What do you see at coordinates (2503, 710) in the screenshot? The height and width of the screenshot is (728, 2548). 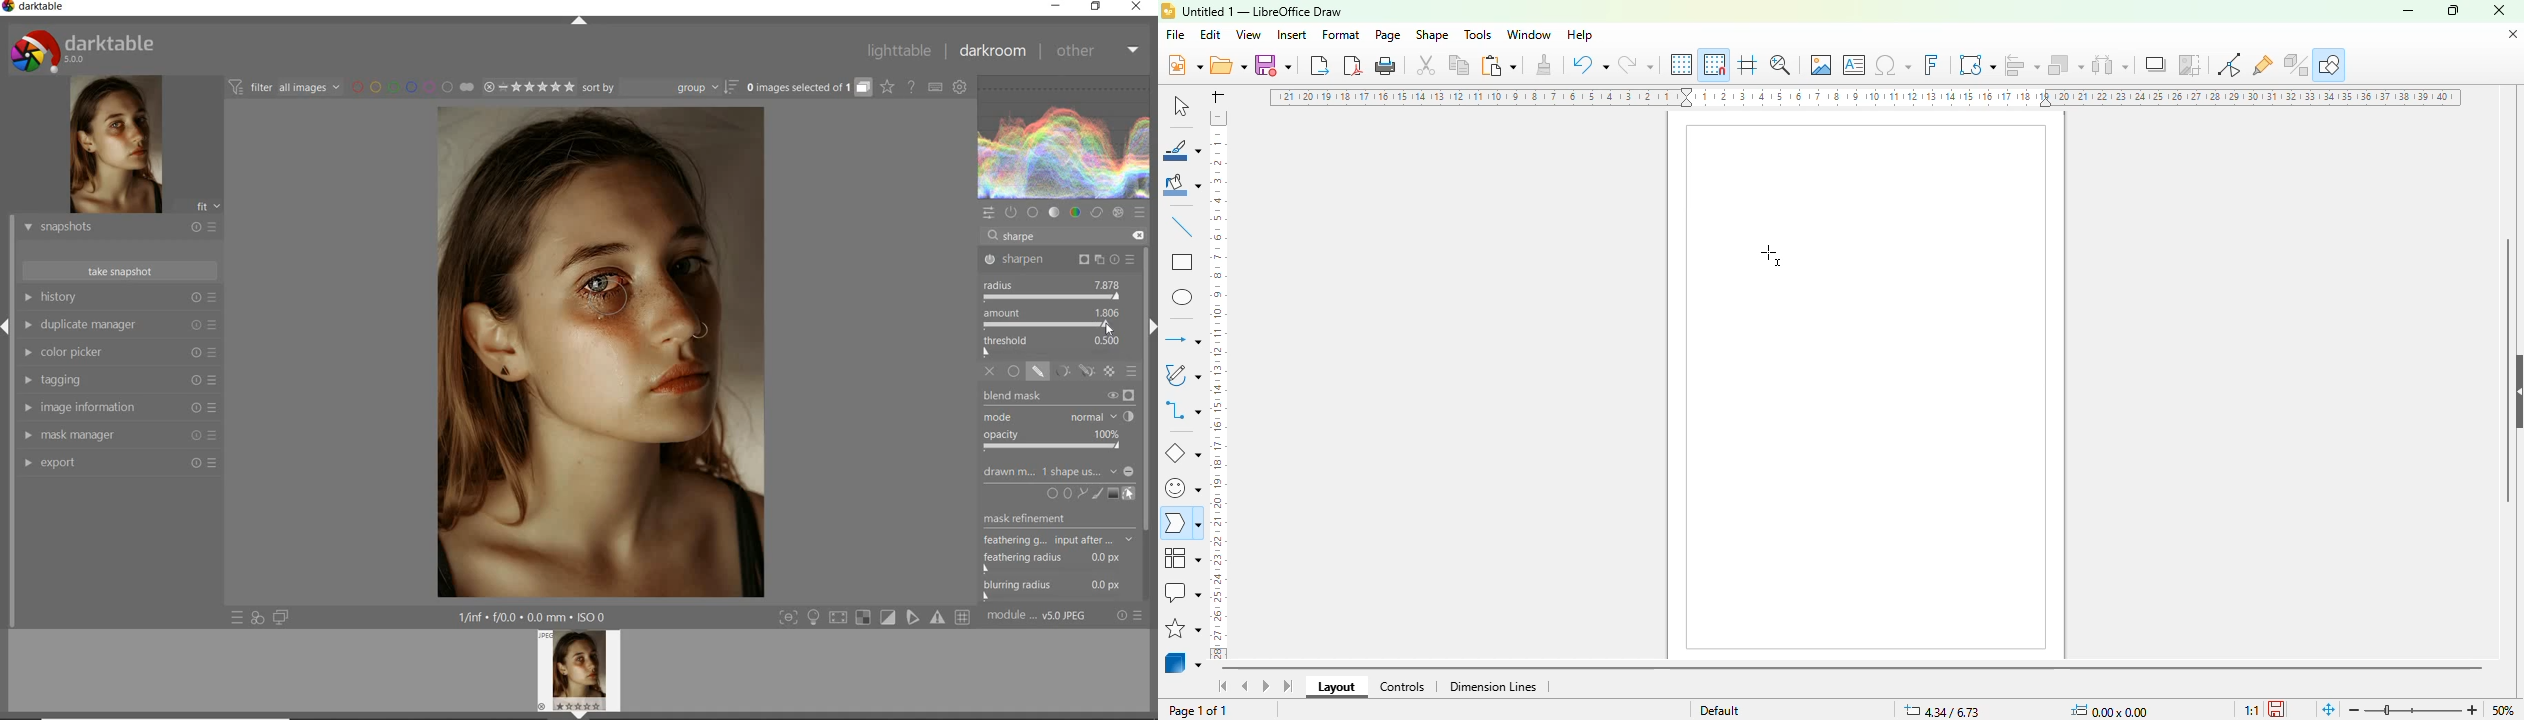 I see `50%` at bounding box center [2503, 710].